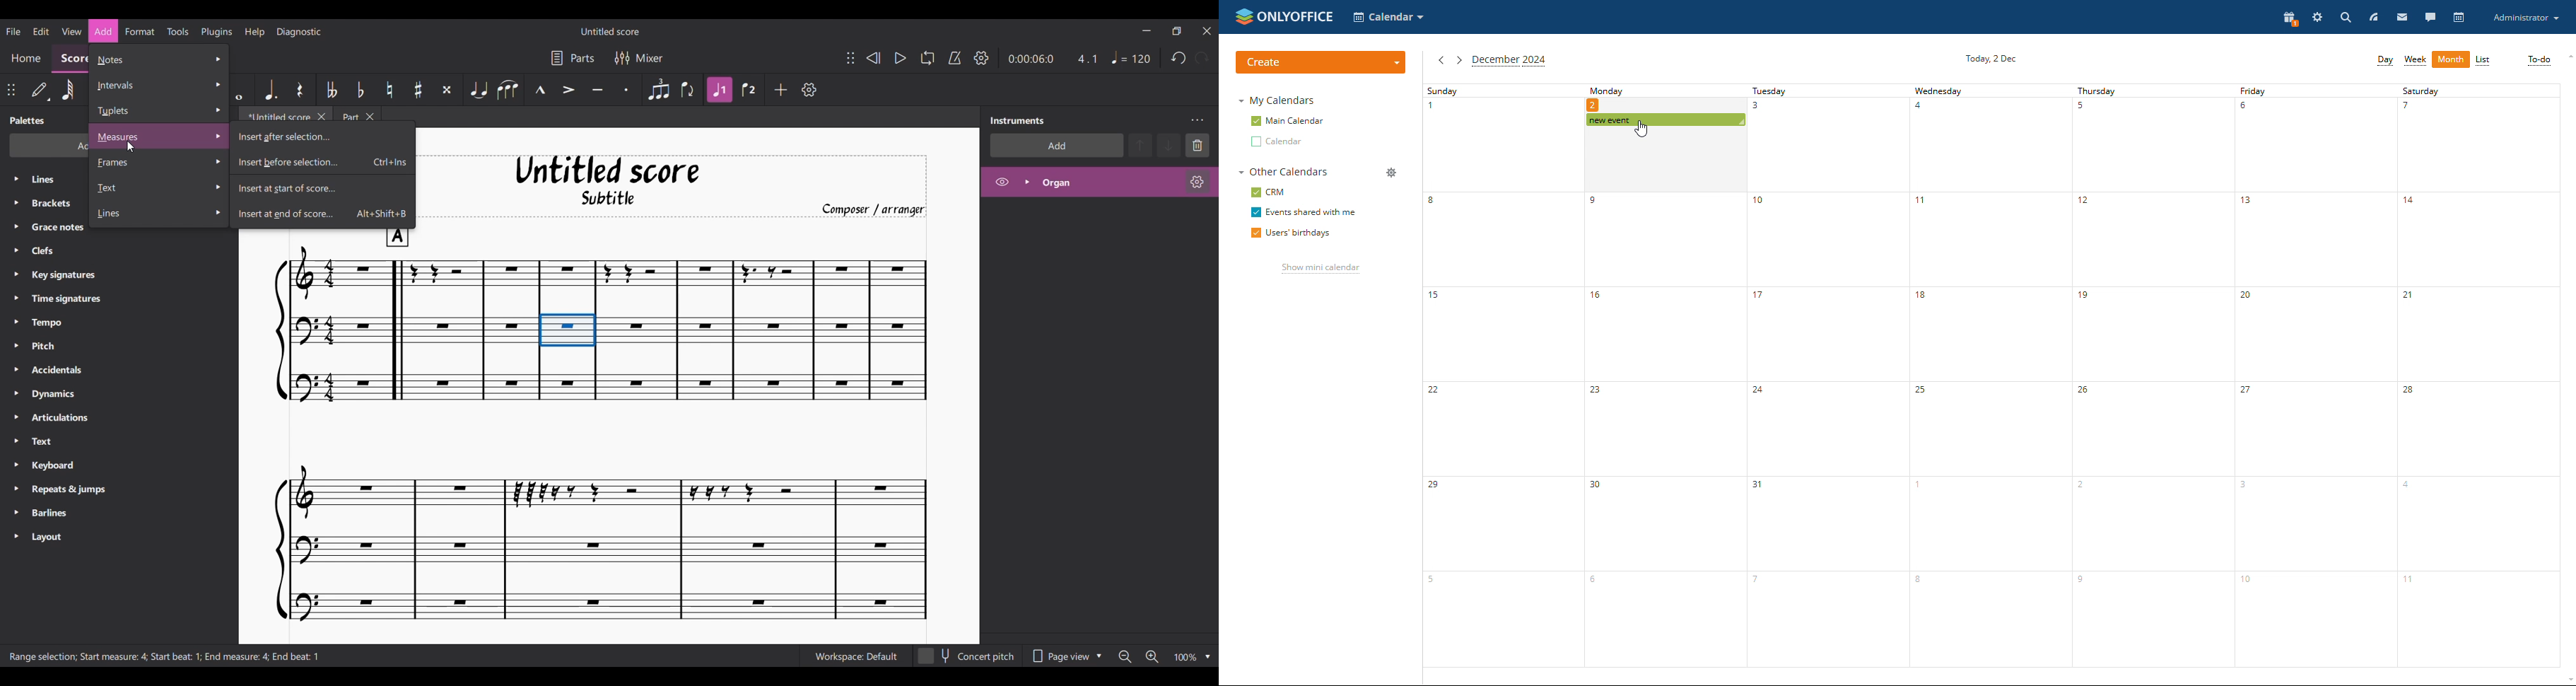 The width and height of the screenshot is (2576, 700). I want to click on users' birthdays, so click(1290, 233).